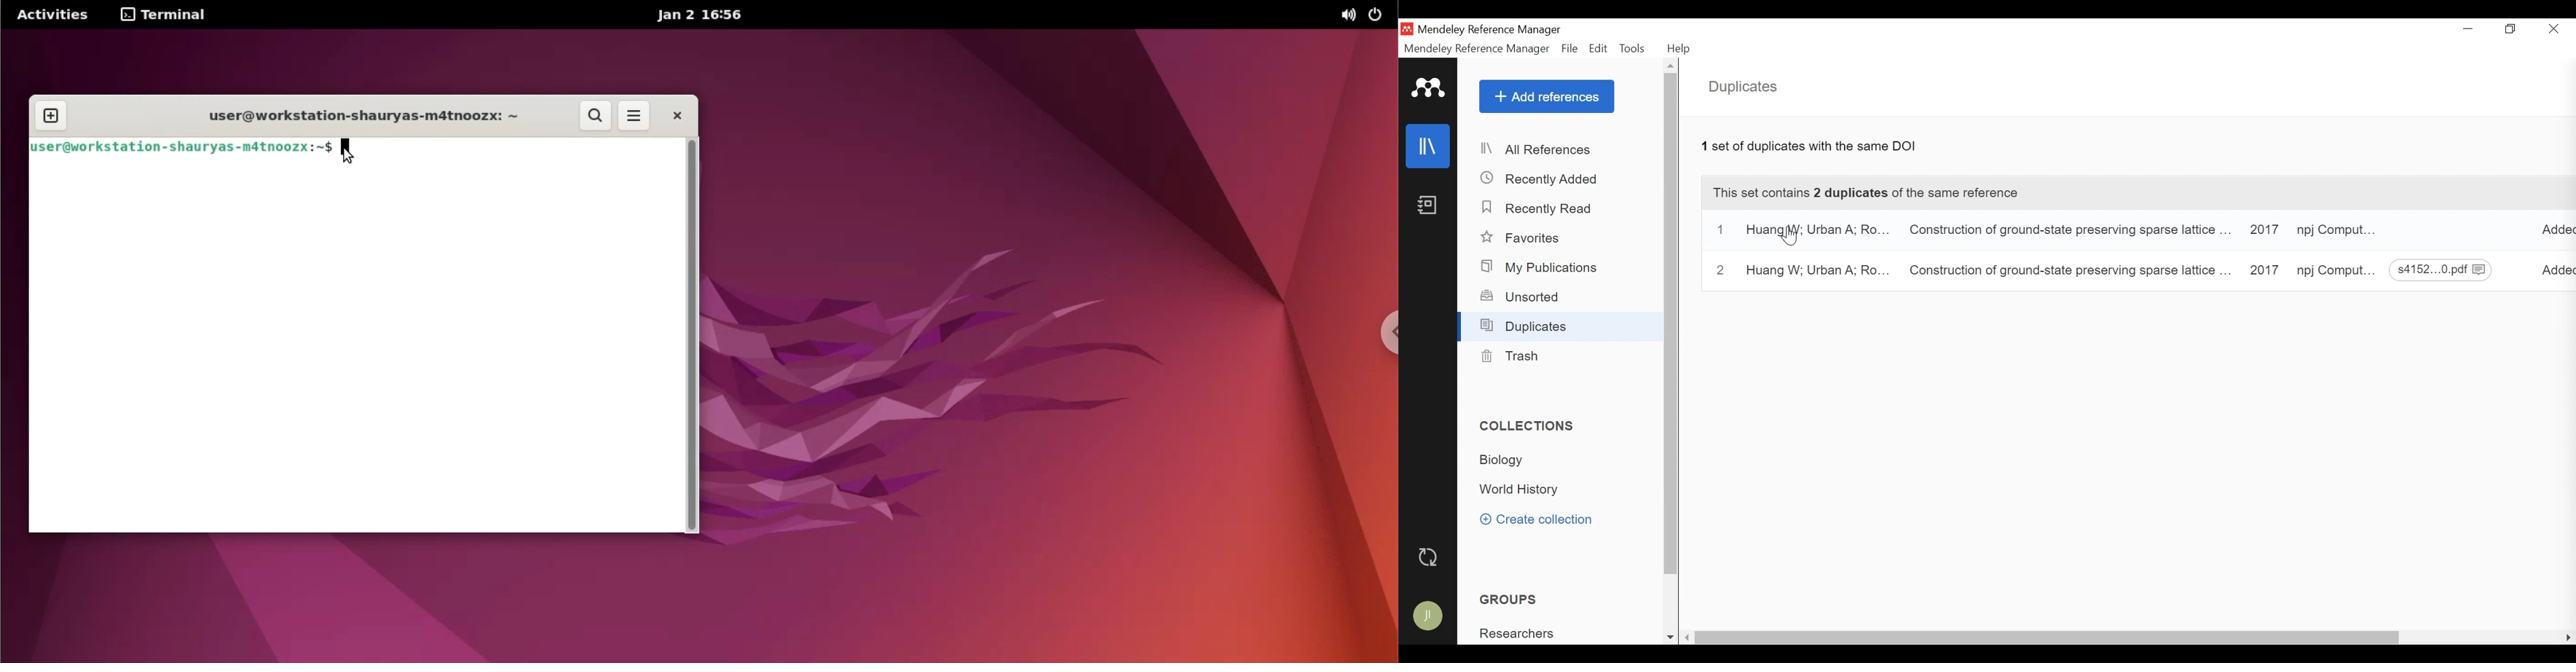 Image resolution: width=2576 pixels, height=672 pixels. Describe the element at coordinates (1540, 207) in the screenshot. I see `Recently Read` at that location.